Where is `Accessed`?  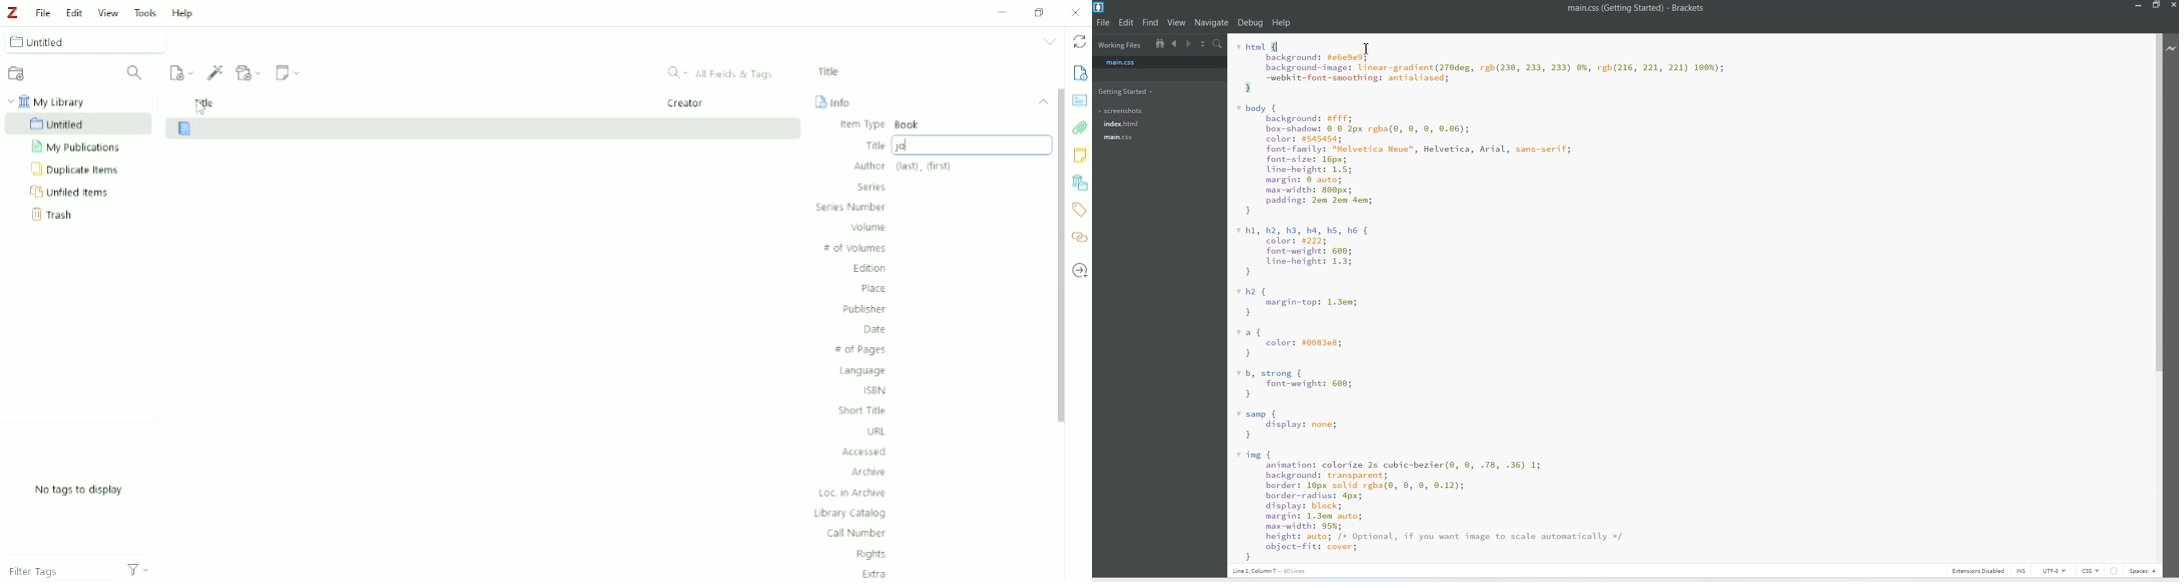 Accessed is located at coordinates (865, 451).